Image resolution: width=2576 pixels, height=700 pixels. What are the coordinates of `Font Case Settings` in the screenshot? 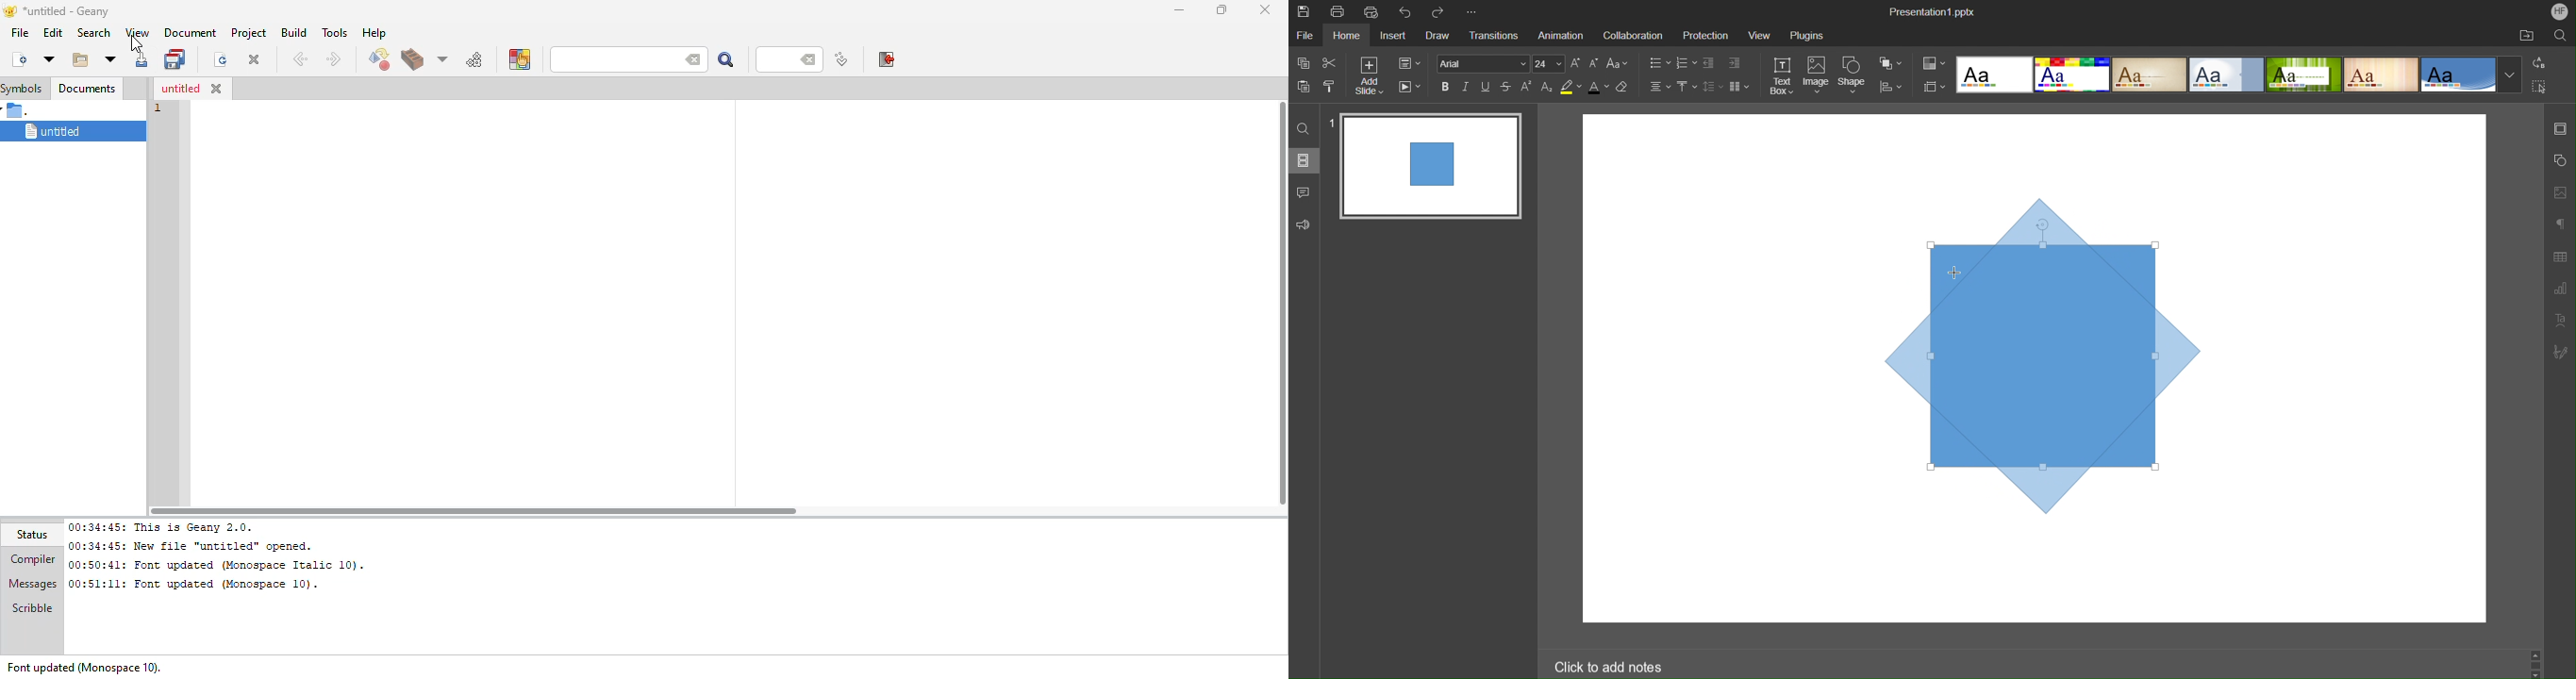 It's located at (1617, 64).